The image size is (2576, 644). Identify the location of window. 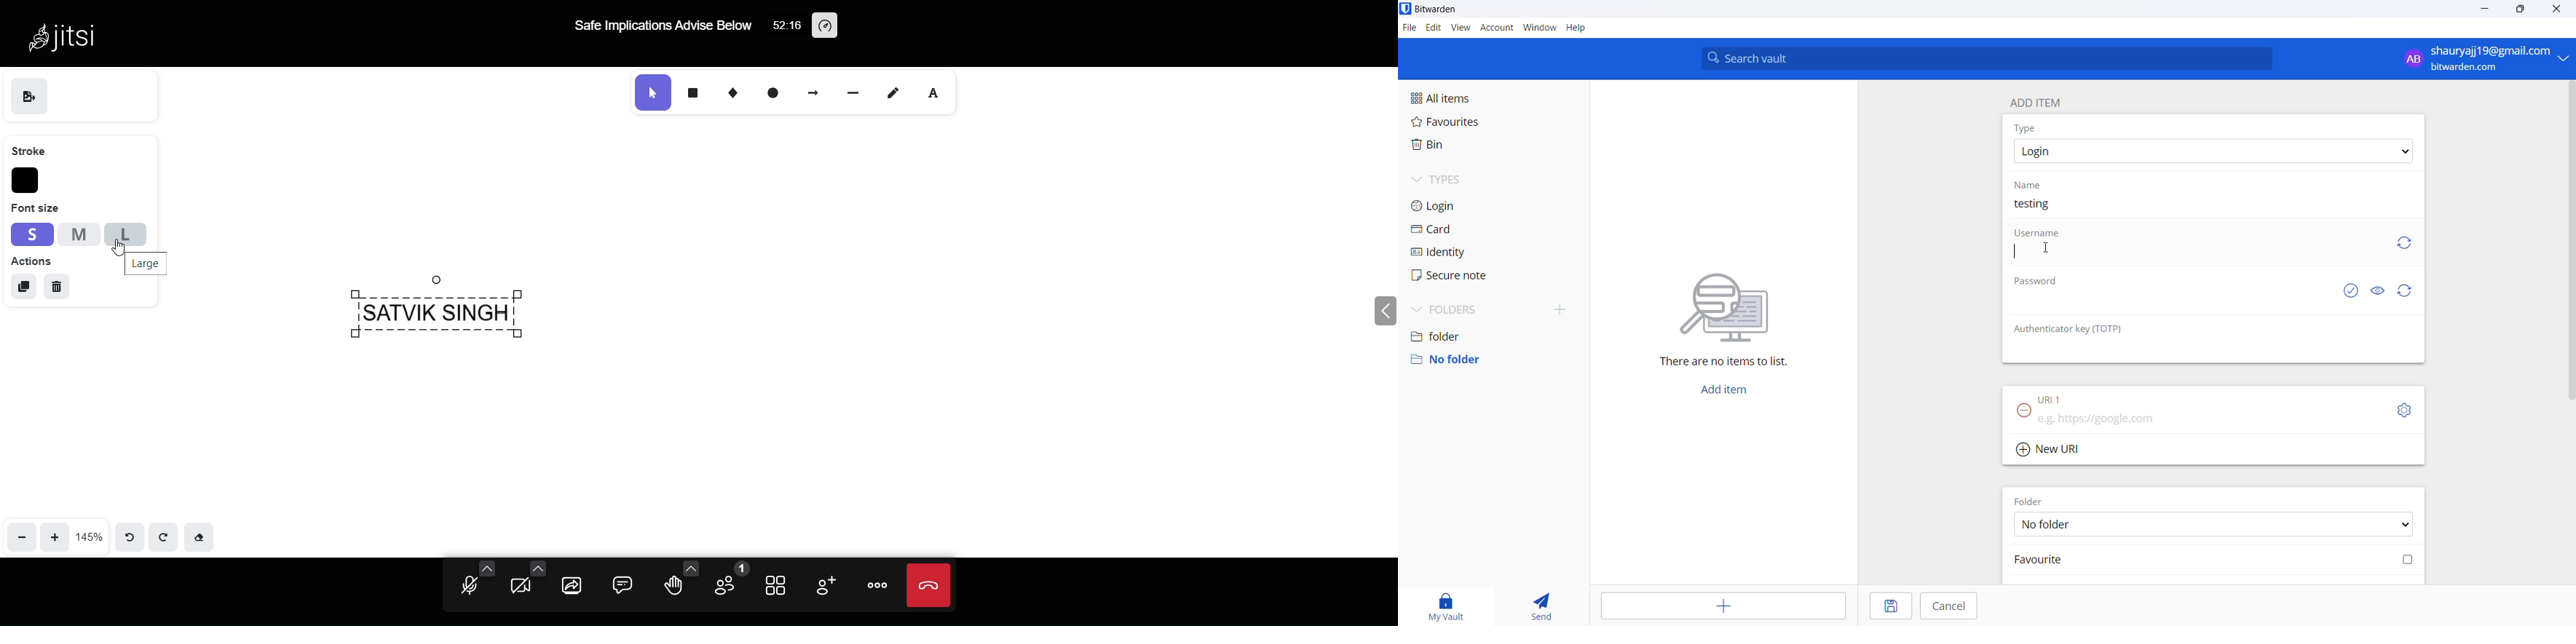
(1540, 28).